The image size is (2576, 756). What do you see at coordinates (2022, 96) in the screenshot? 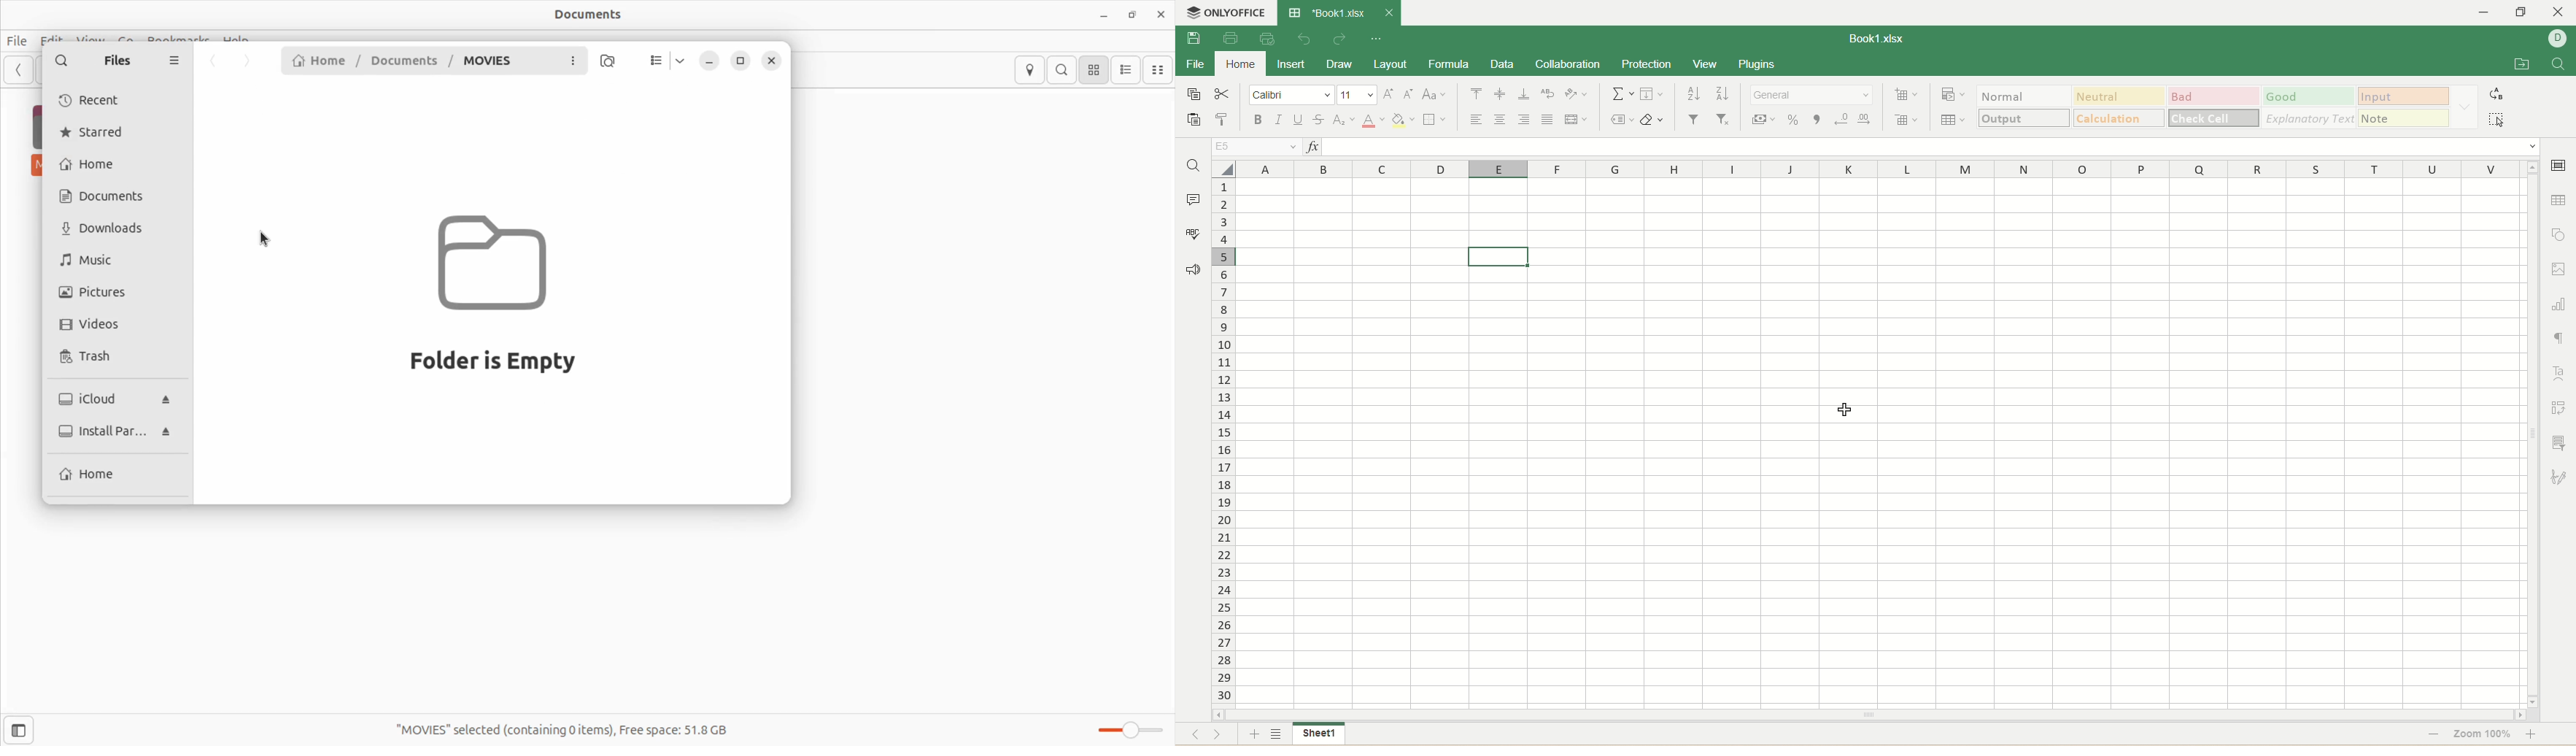
I see `normal` at bounding box center [2022, 96].